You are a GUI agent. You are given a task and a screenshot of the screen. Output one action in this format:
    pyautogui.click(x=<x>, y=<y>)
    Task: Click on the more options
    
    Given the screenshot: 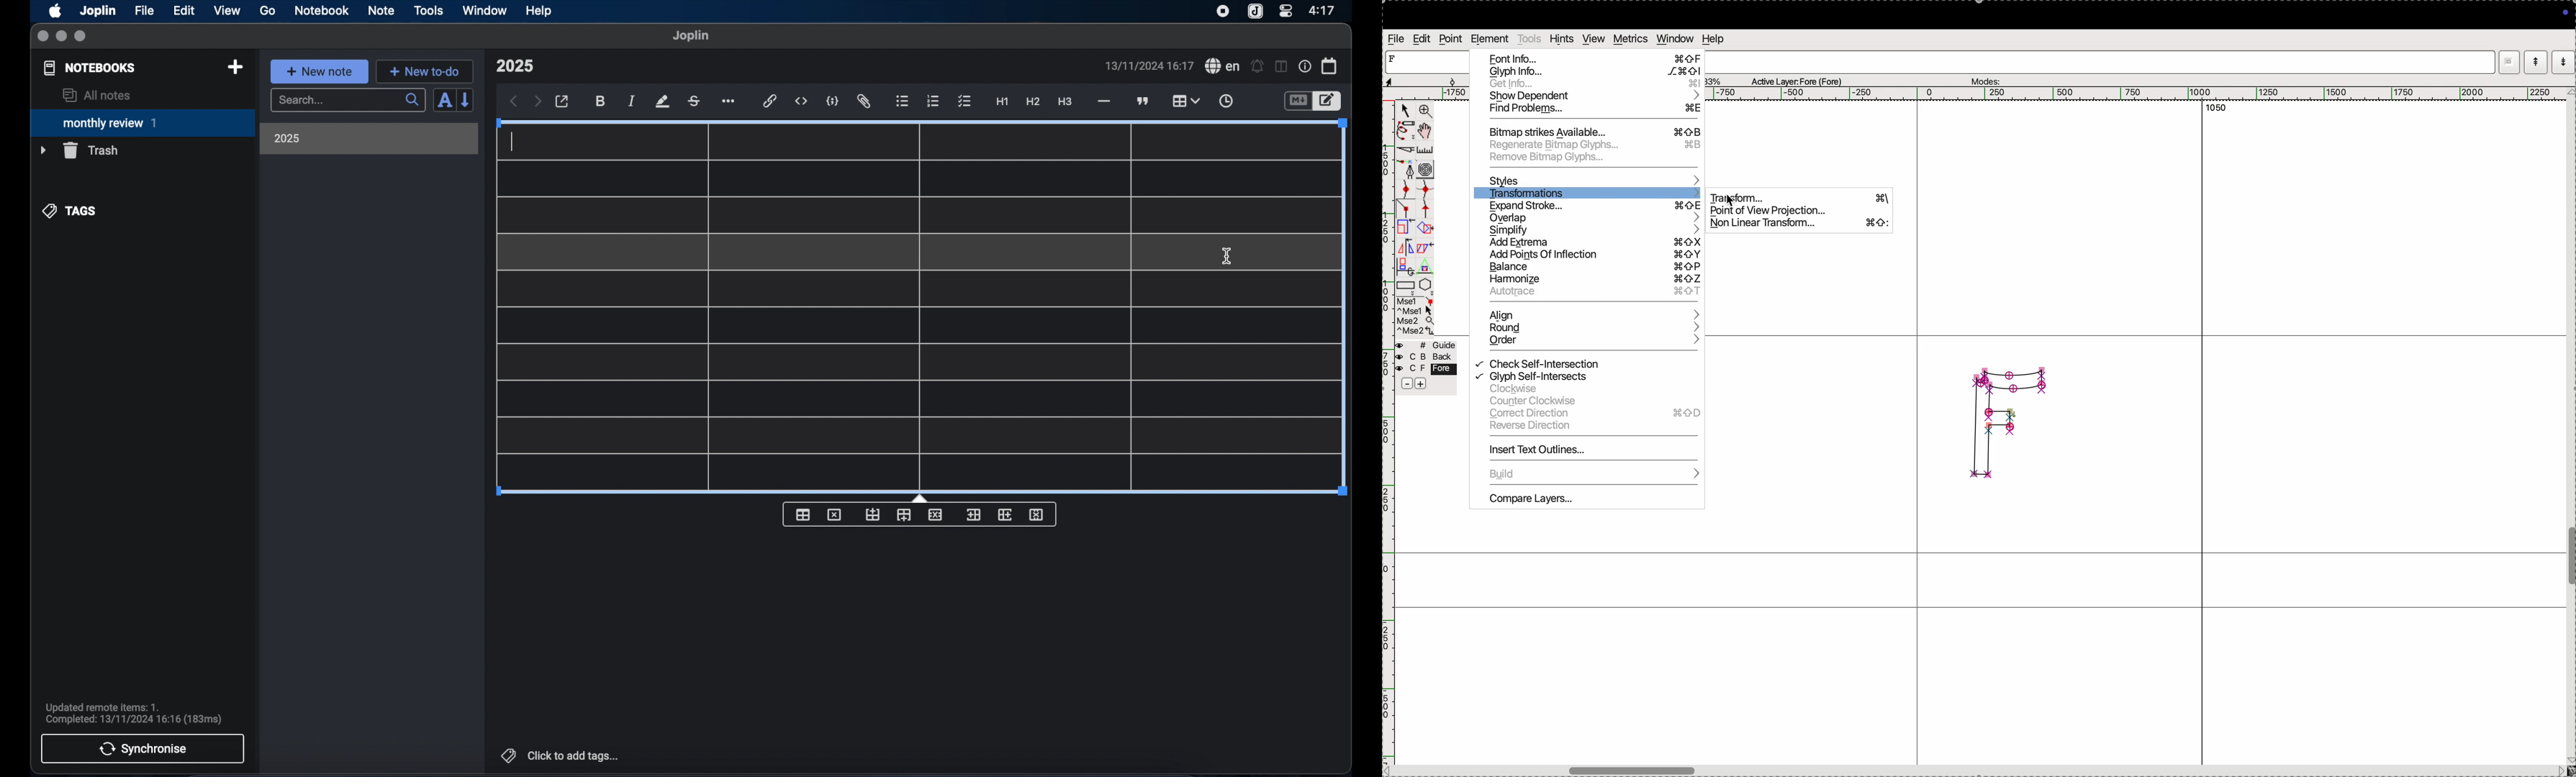 What is the action you would take?
    pyautogui.click(x=730, y=102)
    